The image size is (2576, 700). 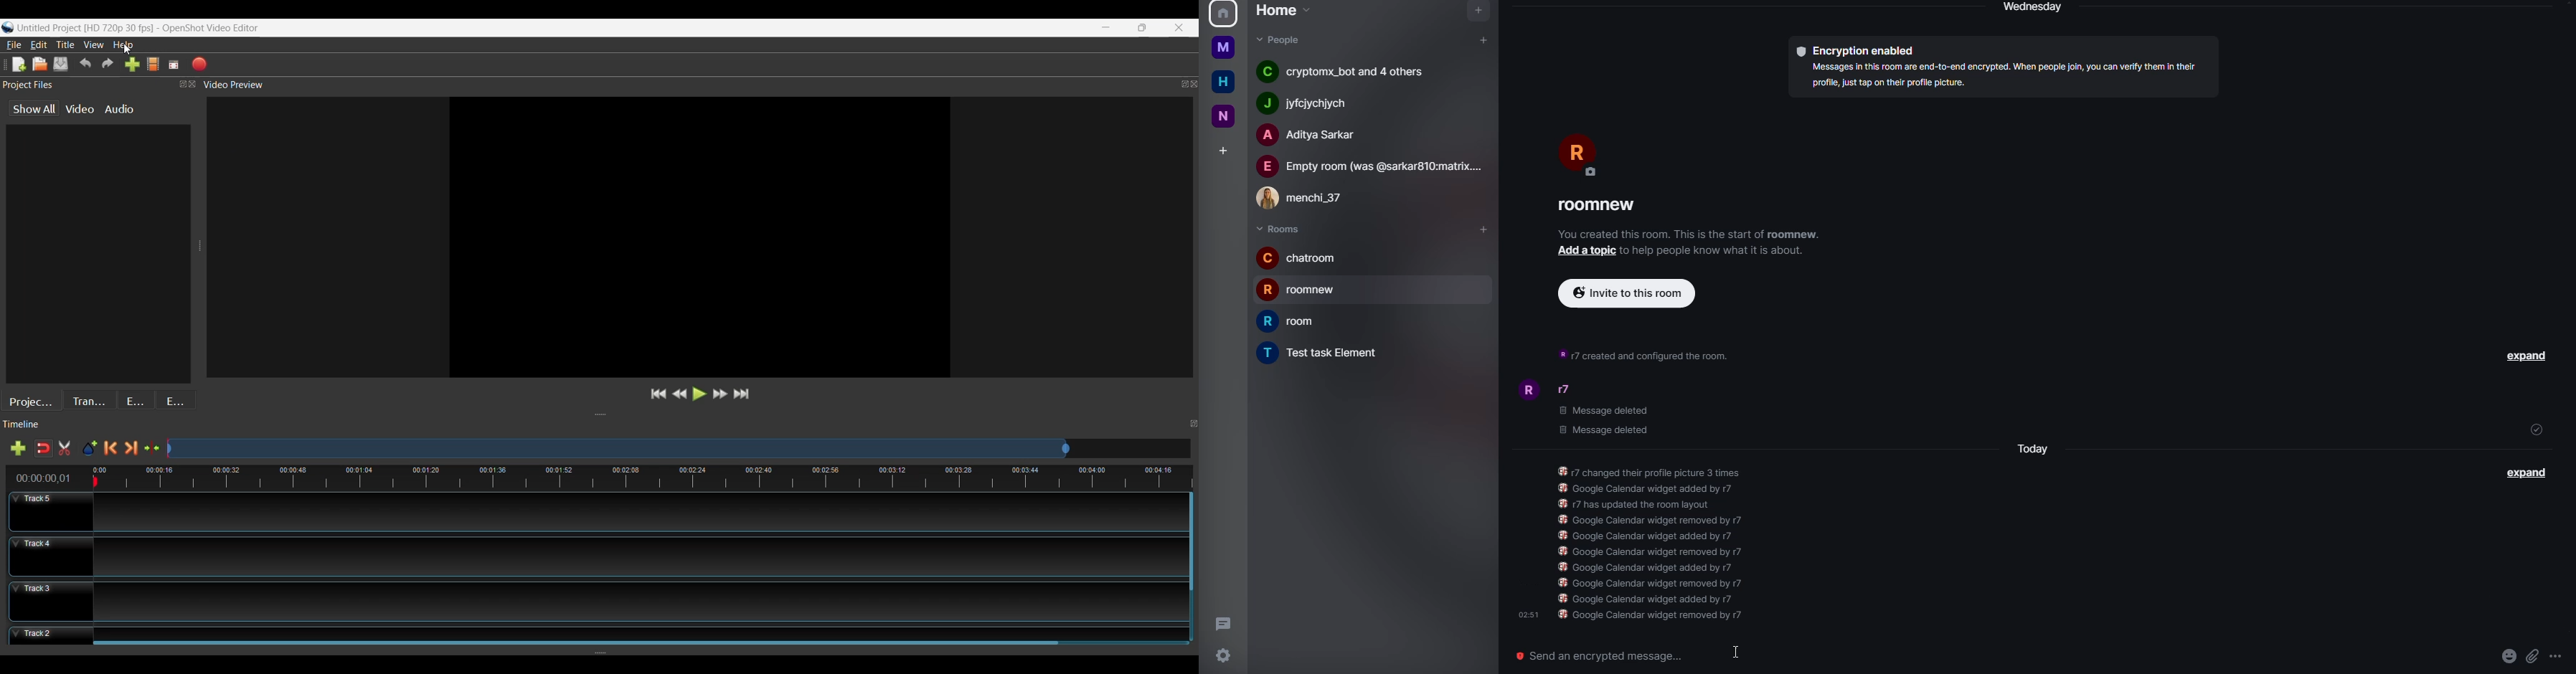 What do you see at coordinates (111, 448) in the screenshot?
I see `Previous Marker` at bounding box center [111, 448].